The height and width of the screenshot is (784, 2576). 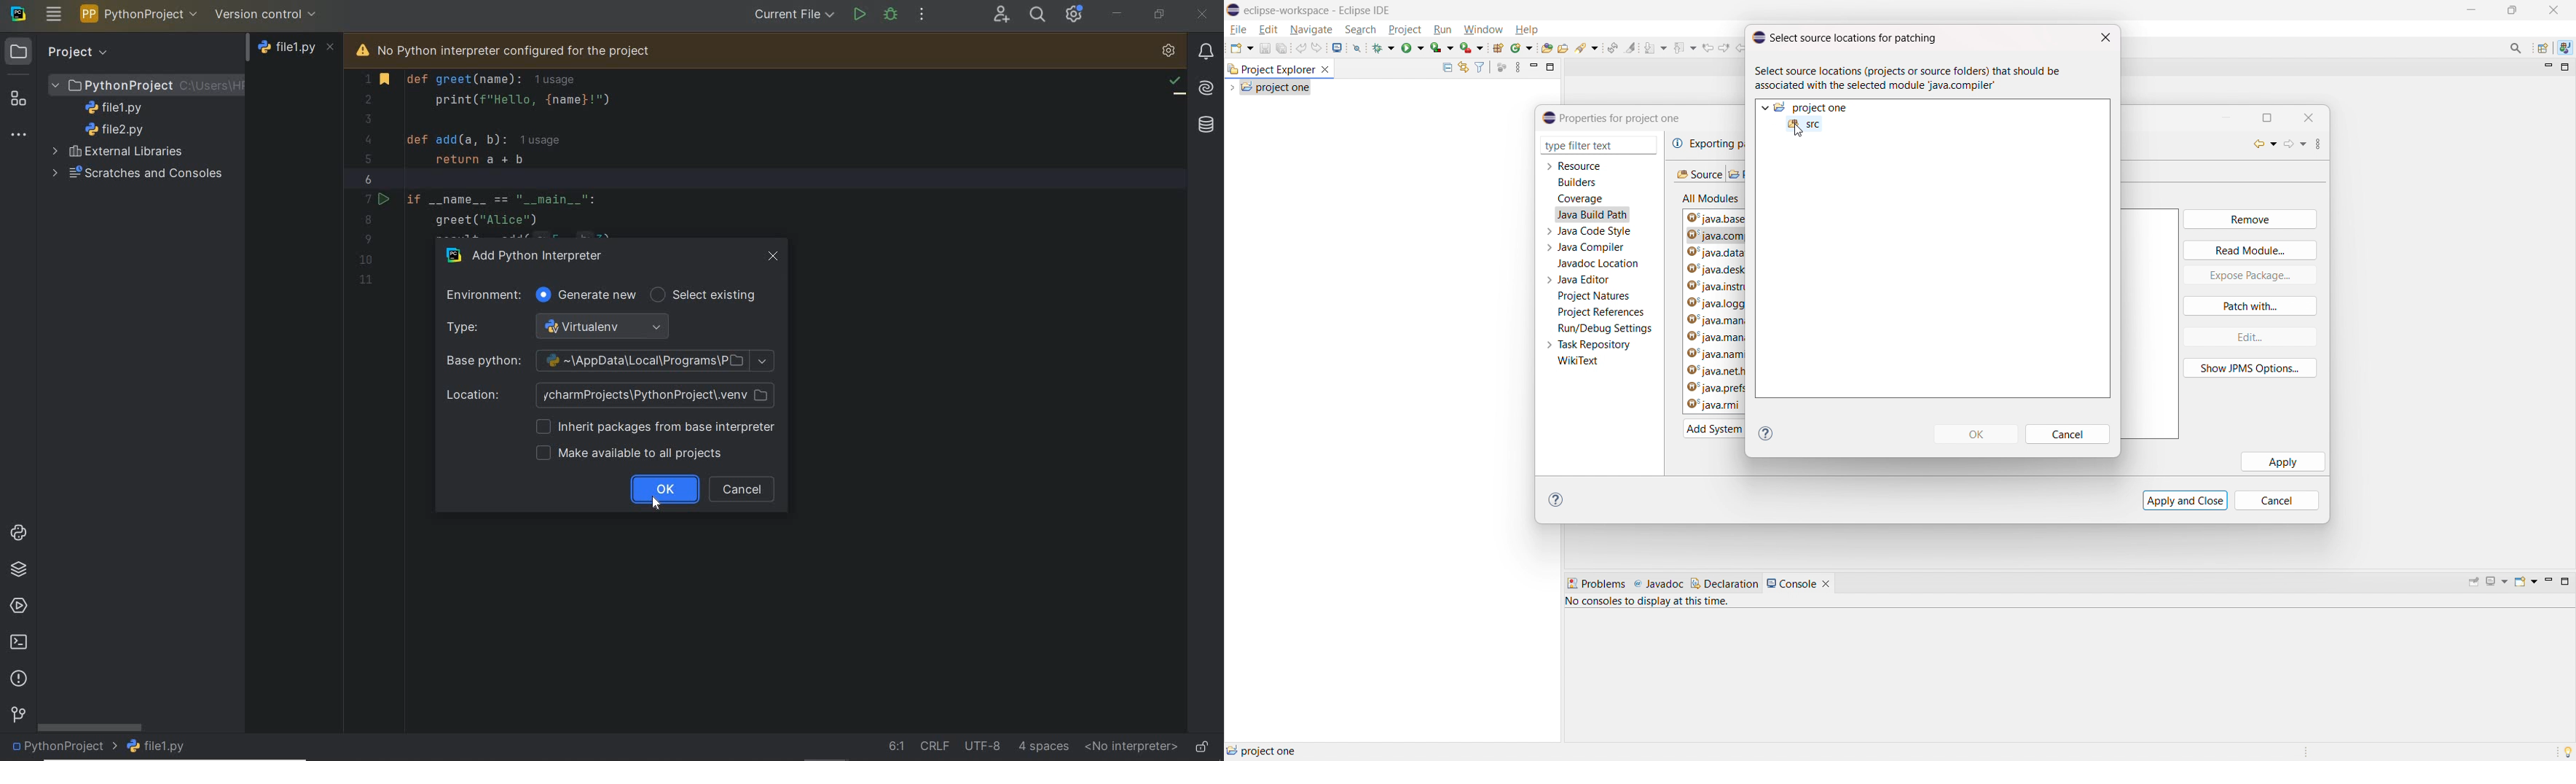 I want to click on cursor , so click(x=1799, y=132).